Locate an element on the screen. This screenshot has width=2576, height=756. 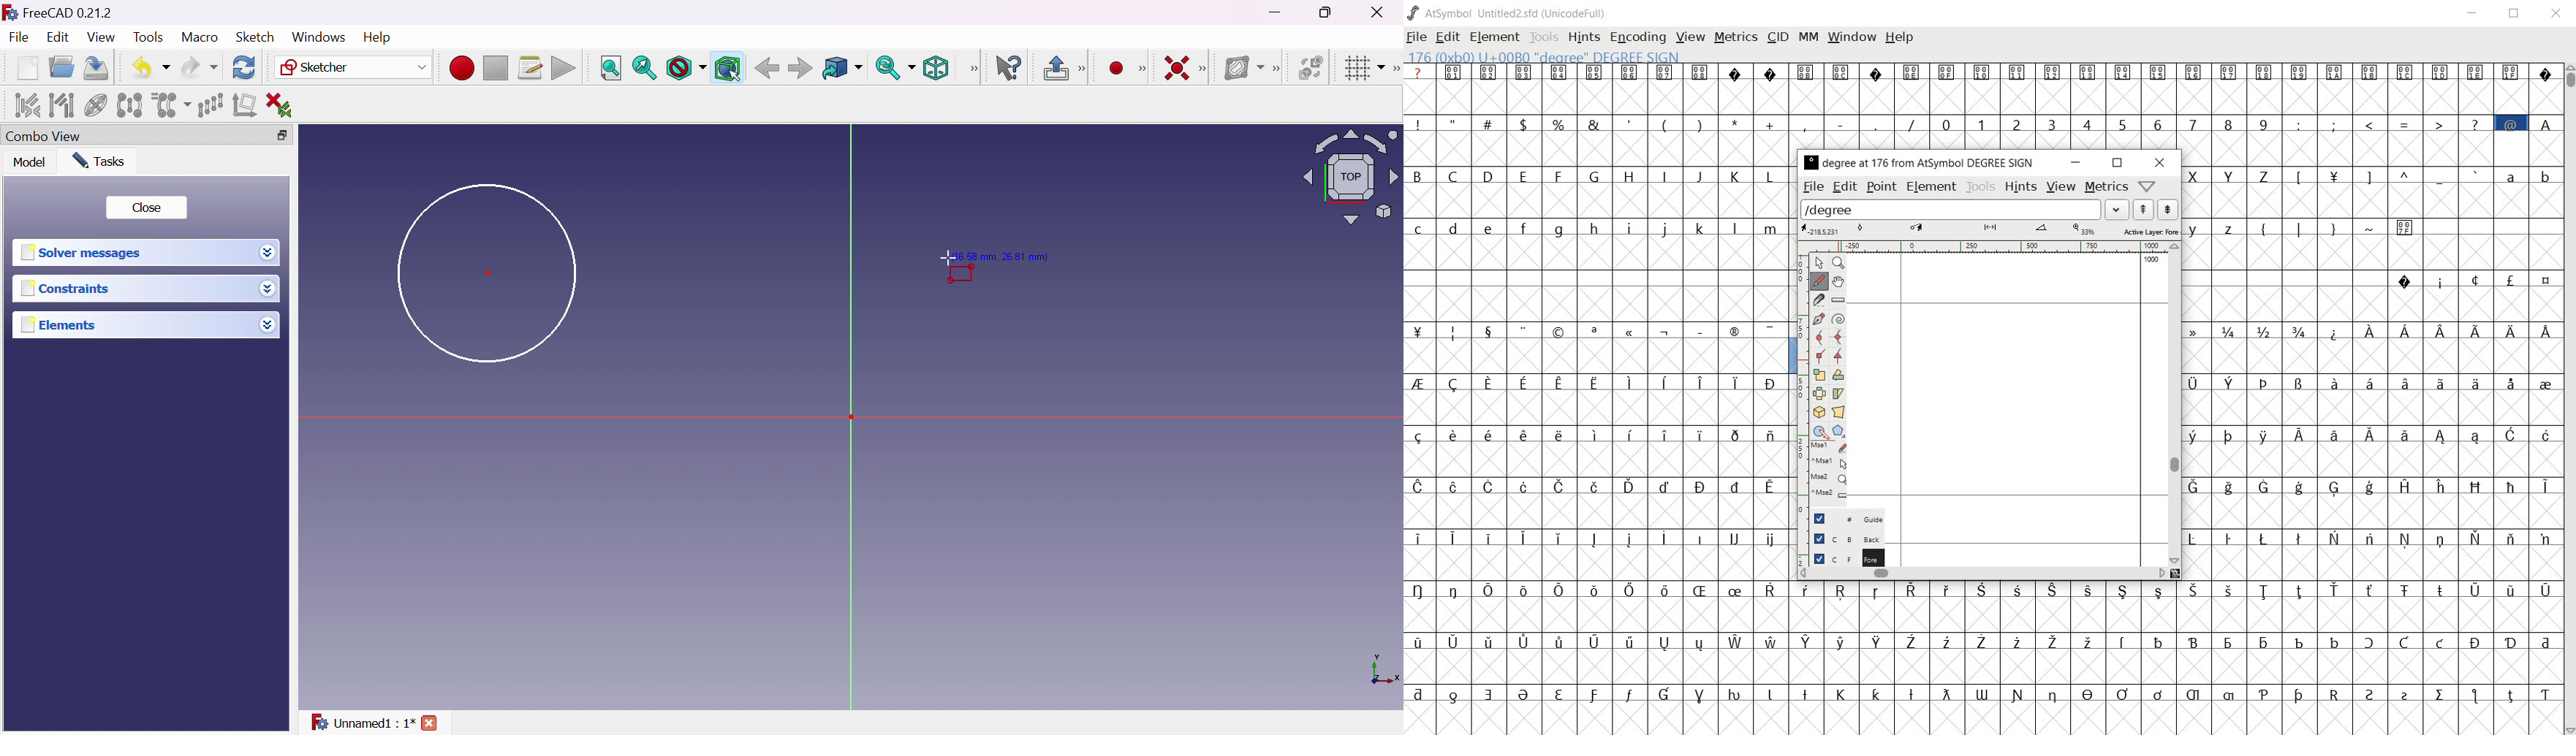
special letters is located at coordinates (2368, 433).